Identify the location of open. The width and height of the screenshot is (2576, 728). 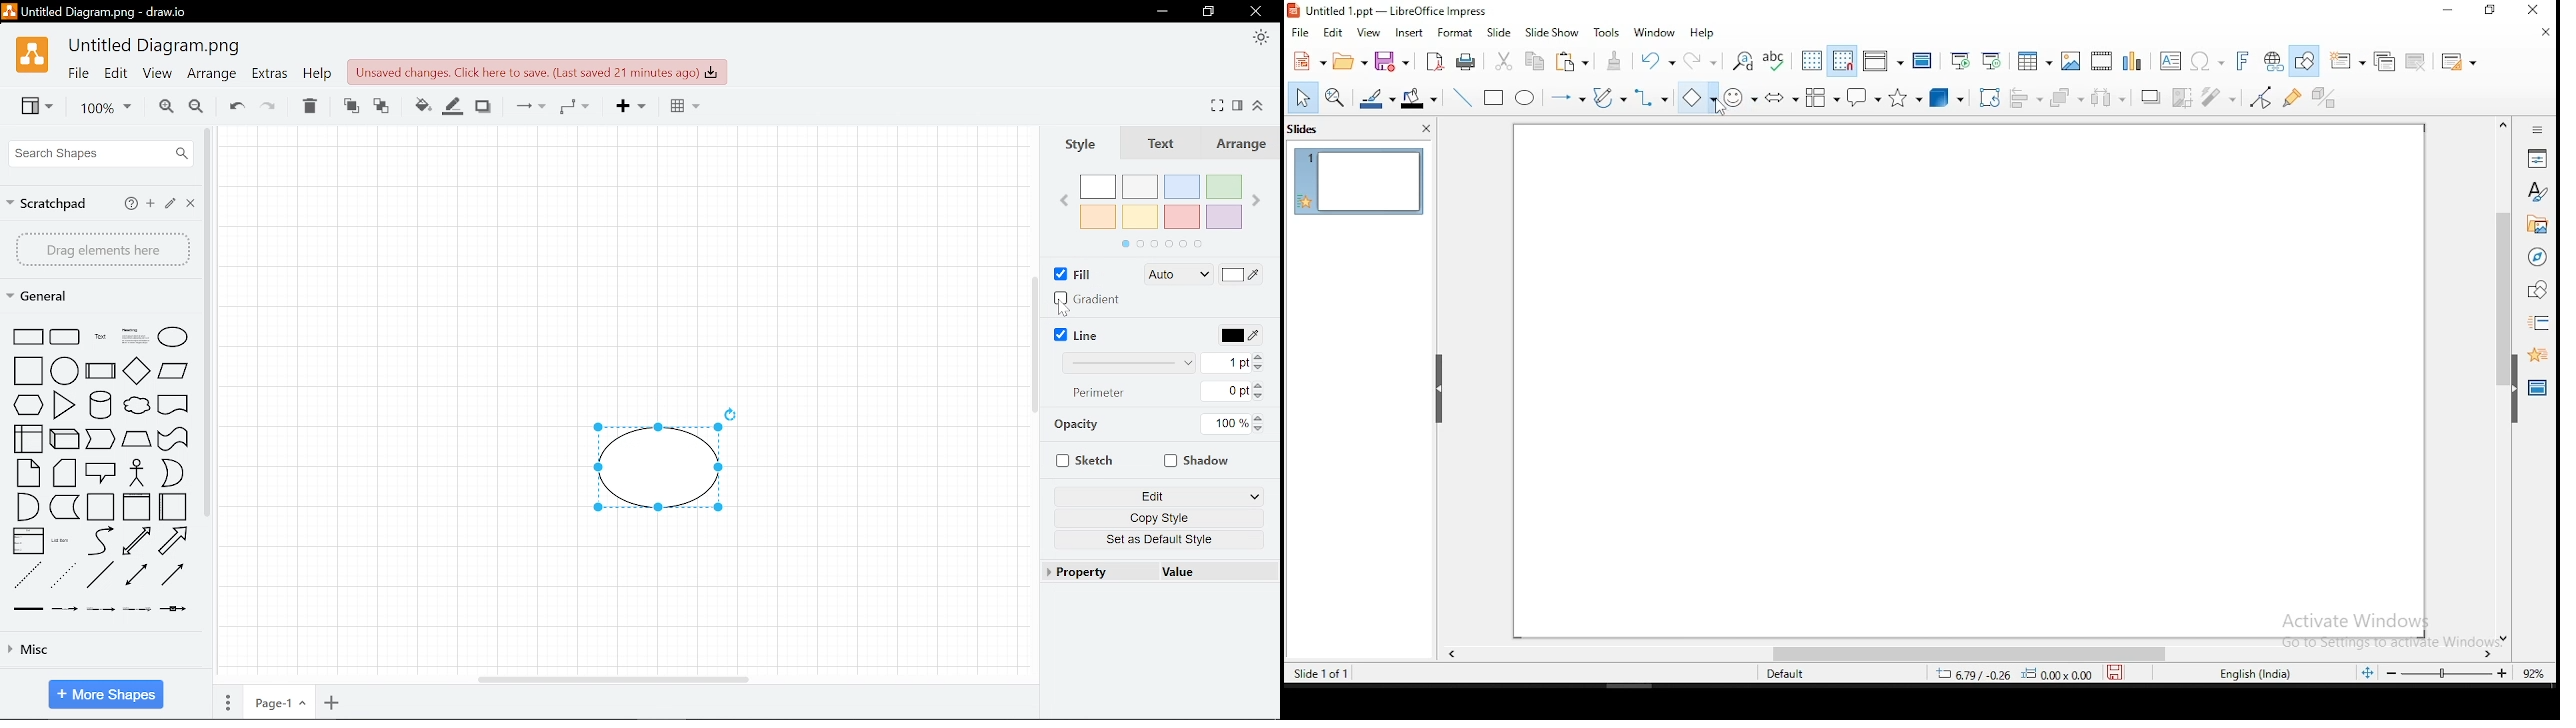
(1351, 64).